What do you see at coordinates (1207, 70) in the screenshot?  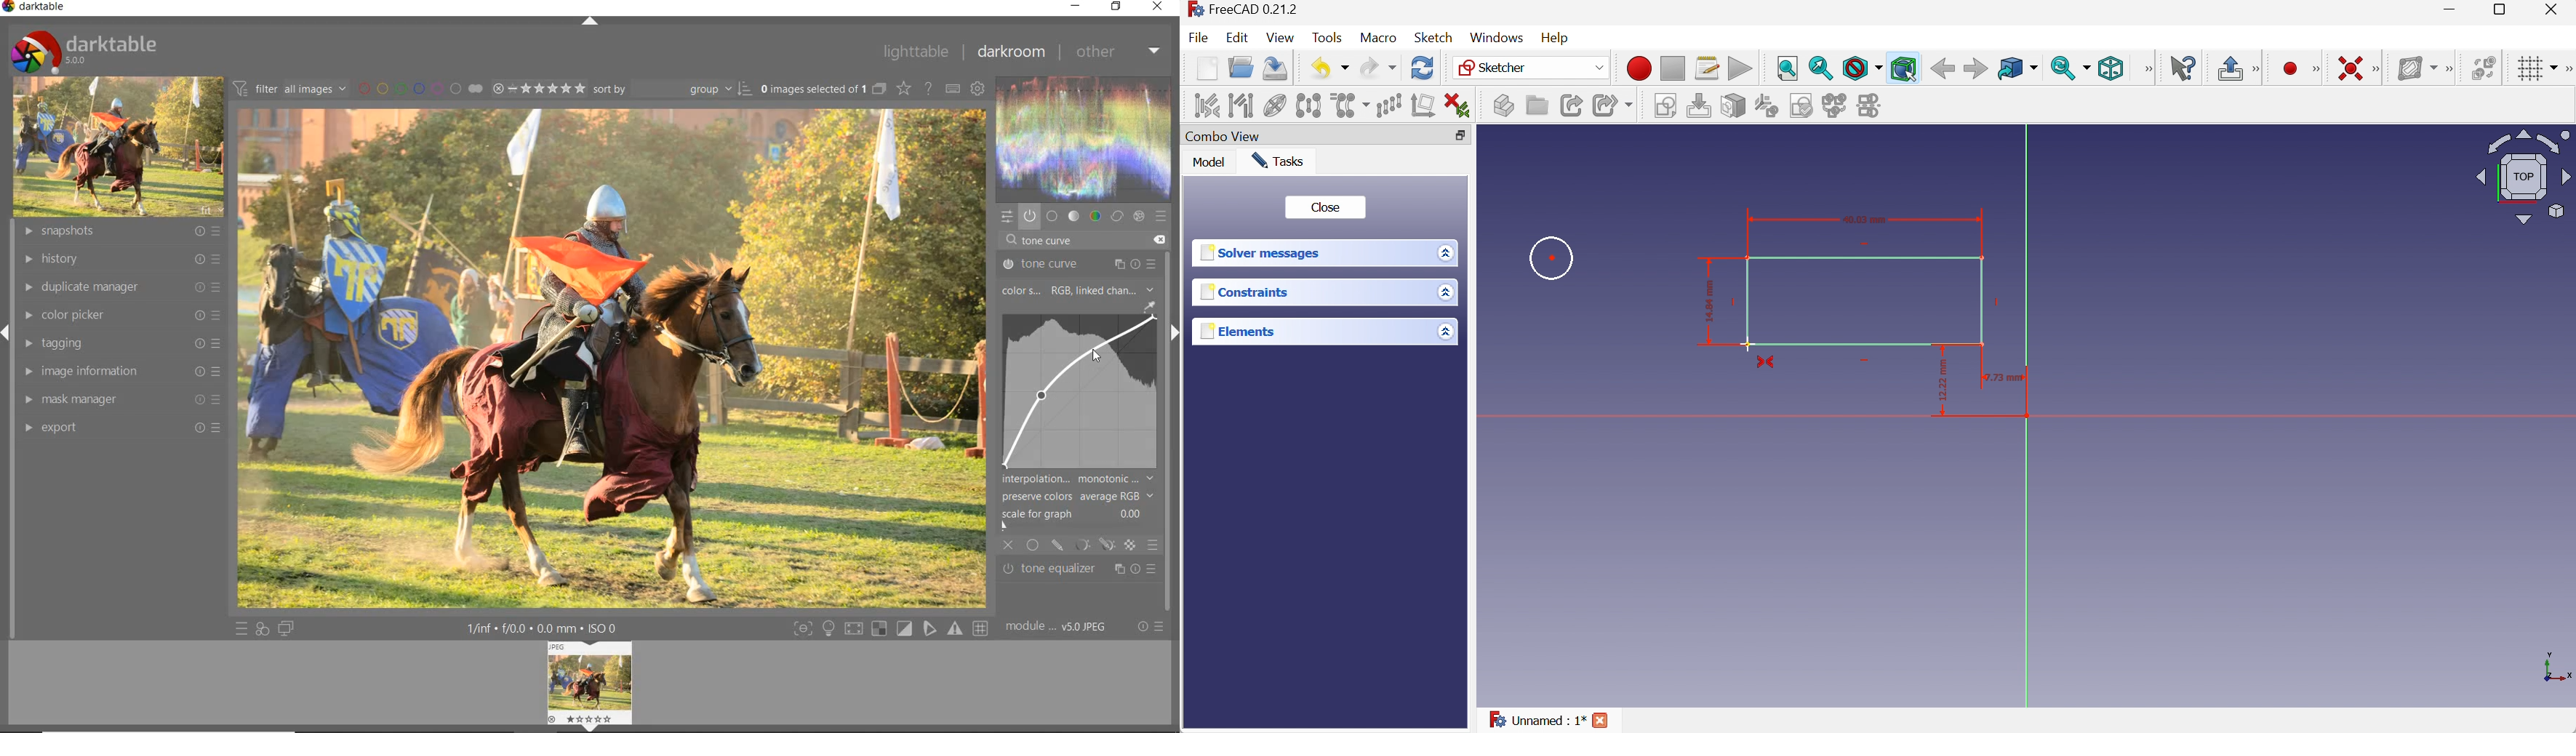 I see `New` at bounding box center [1207, 70].